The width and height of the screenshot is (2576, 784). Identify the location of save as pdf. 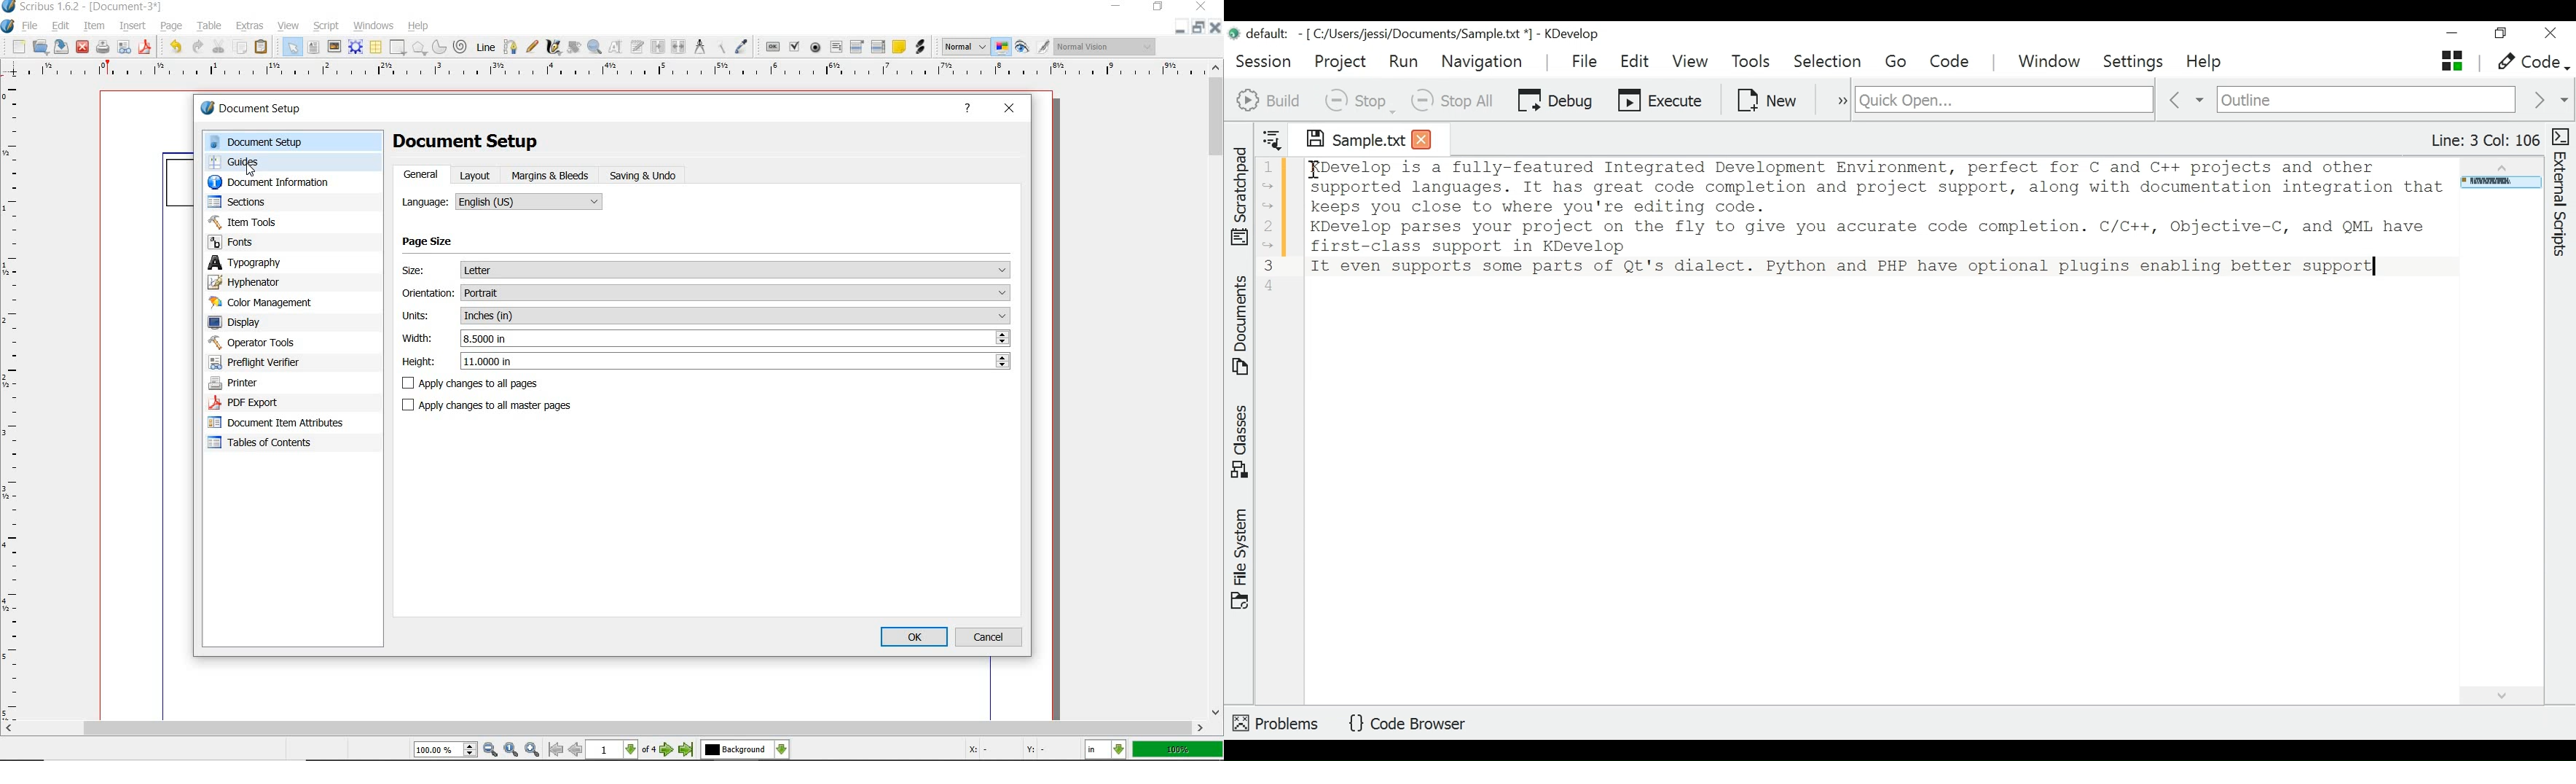
(144, 47).